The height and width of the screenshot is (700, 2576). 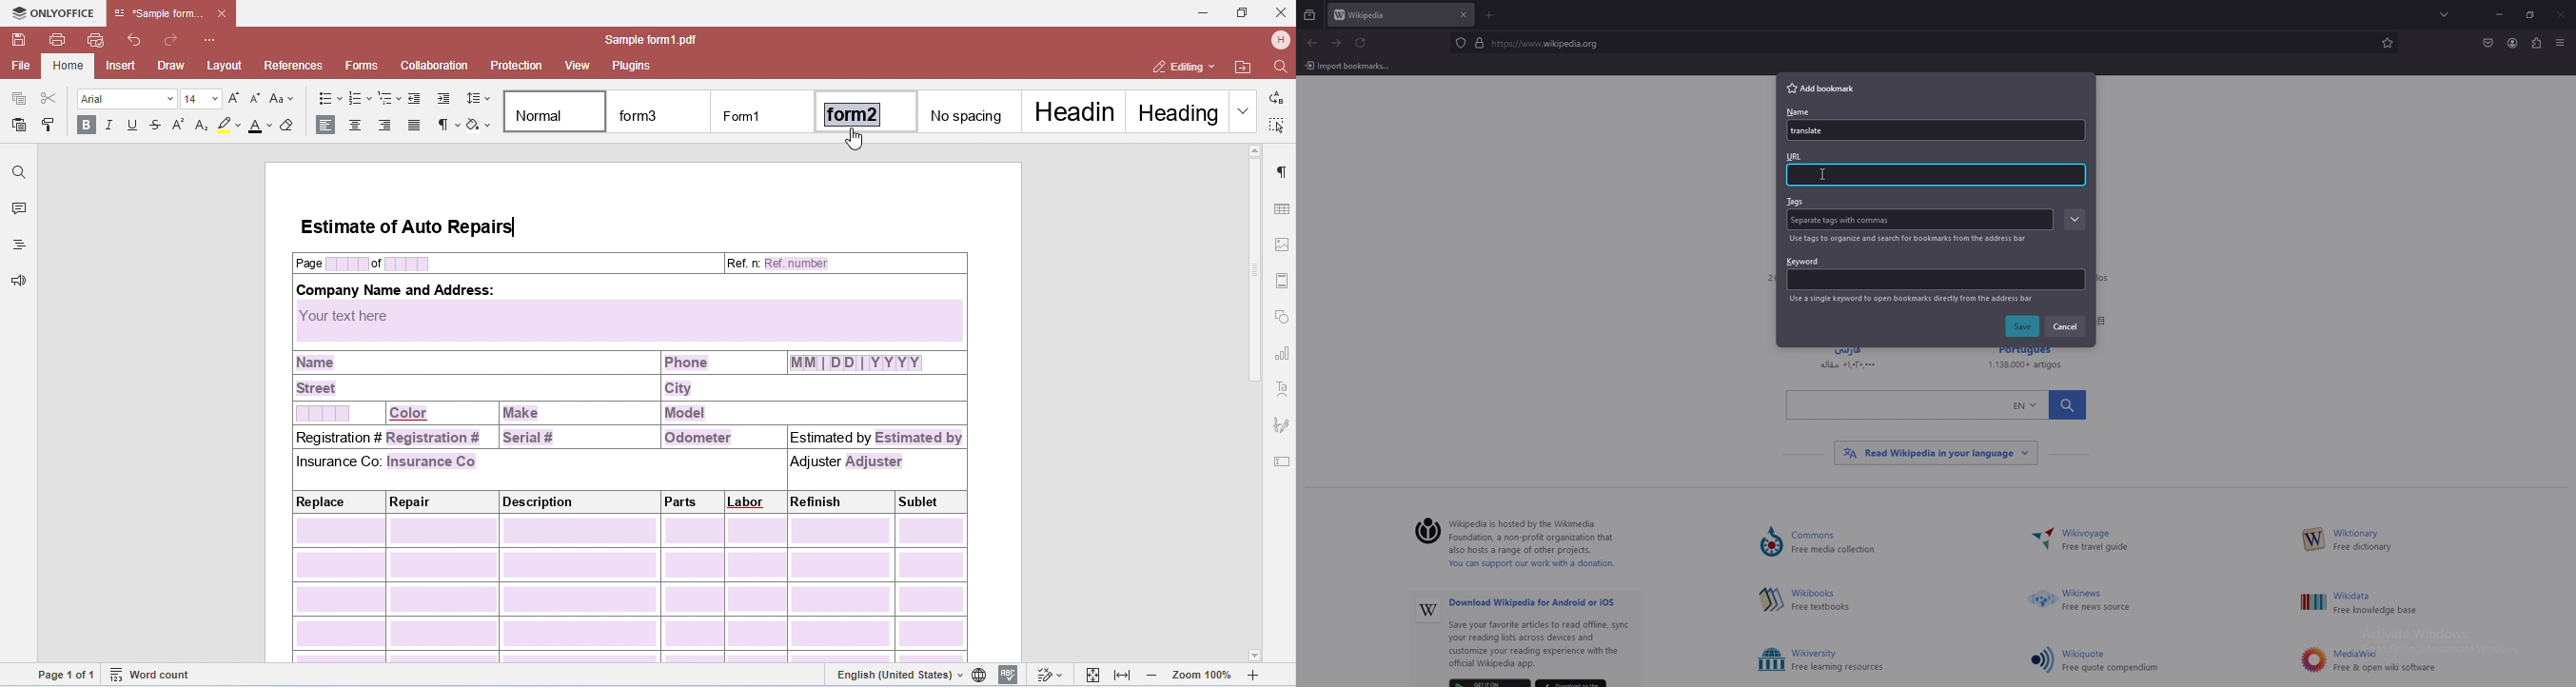 What do you see at coordinates (2499, 14) in the screenshot?
I see `minimize` at bounding box center [2499, 14].